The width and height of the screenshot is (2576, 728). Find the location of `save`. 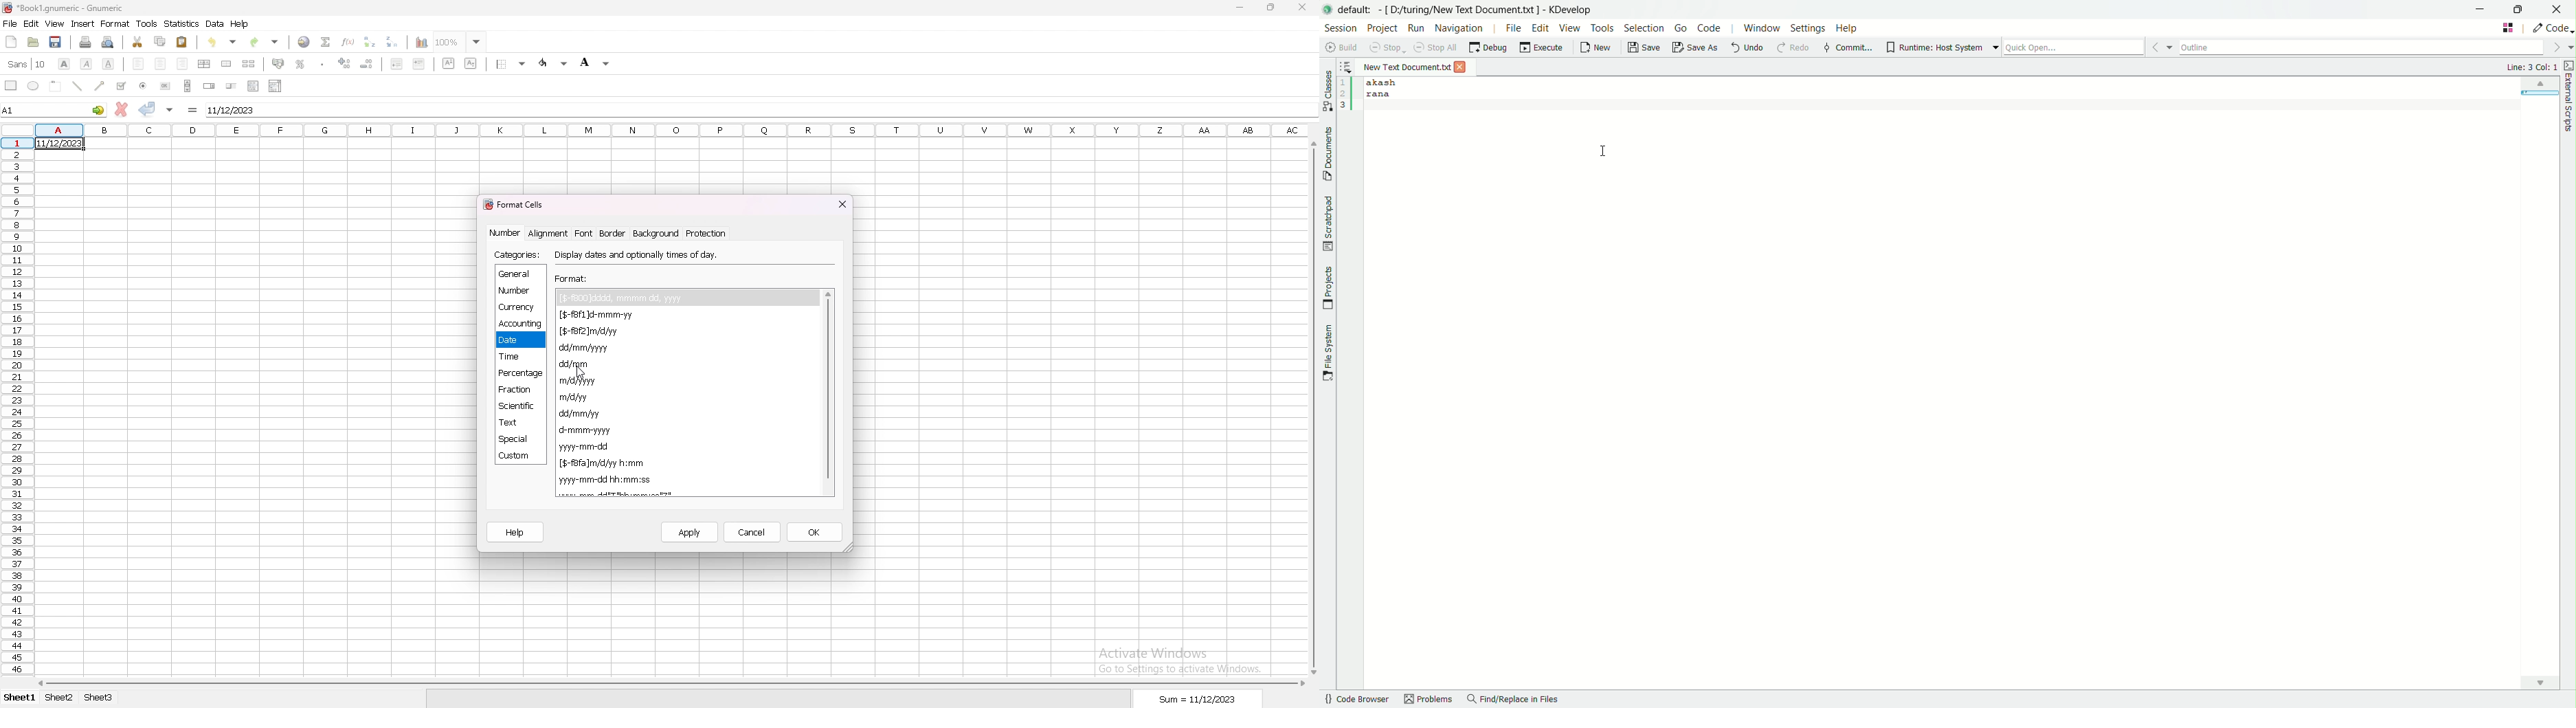

save is located at coordinates (55, 42).